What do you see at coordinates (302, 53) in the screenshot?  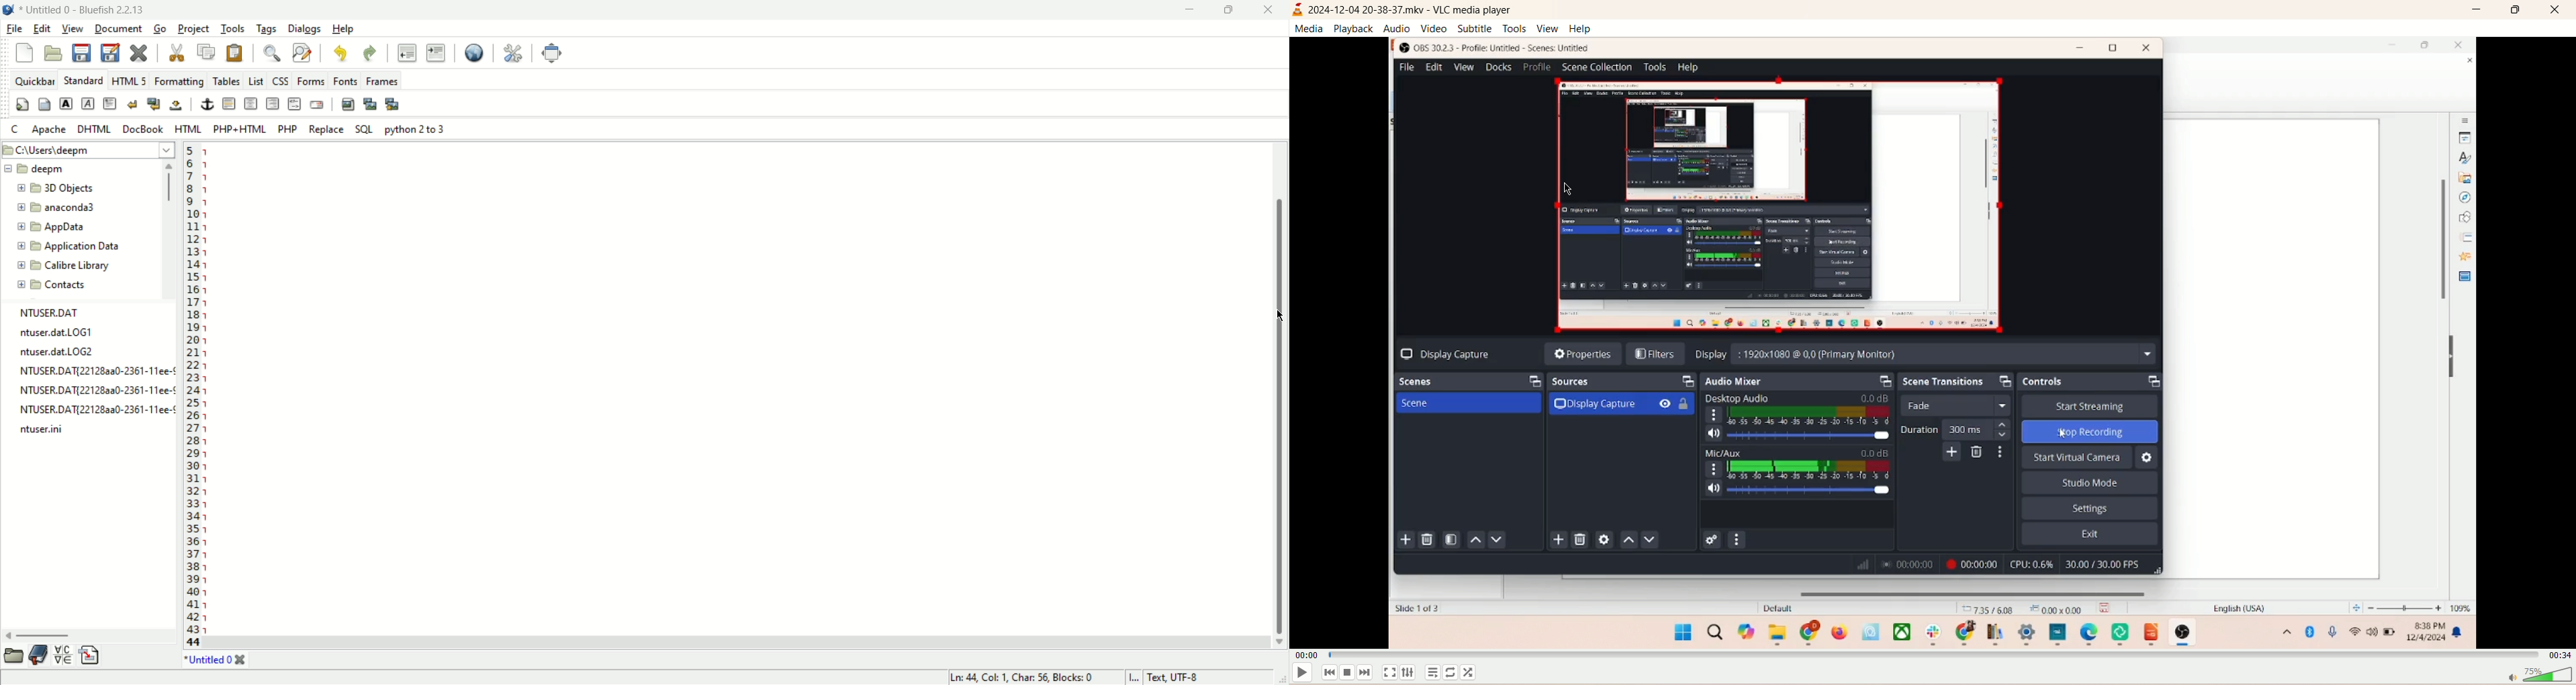 I see `find and replace` at bounding box center [302, 53].